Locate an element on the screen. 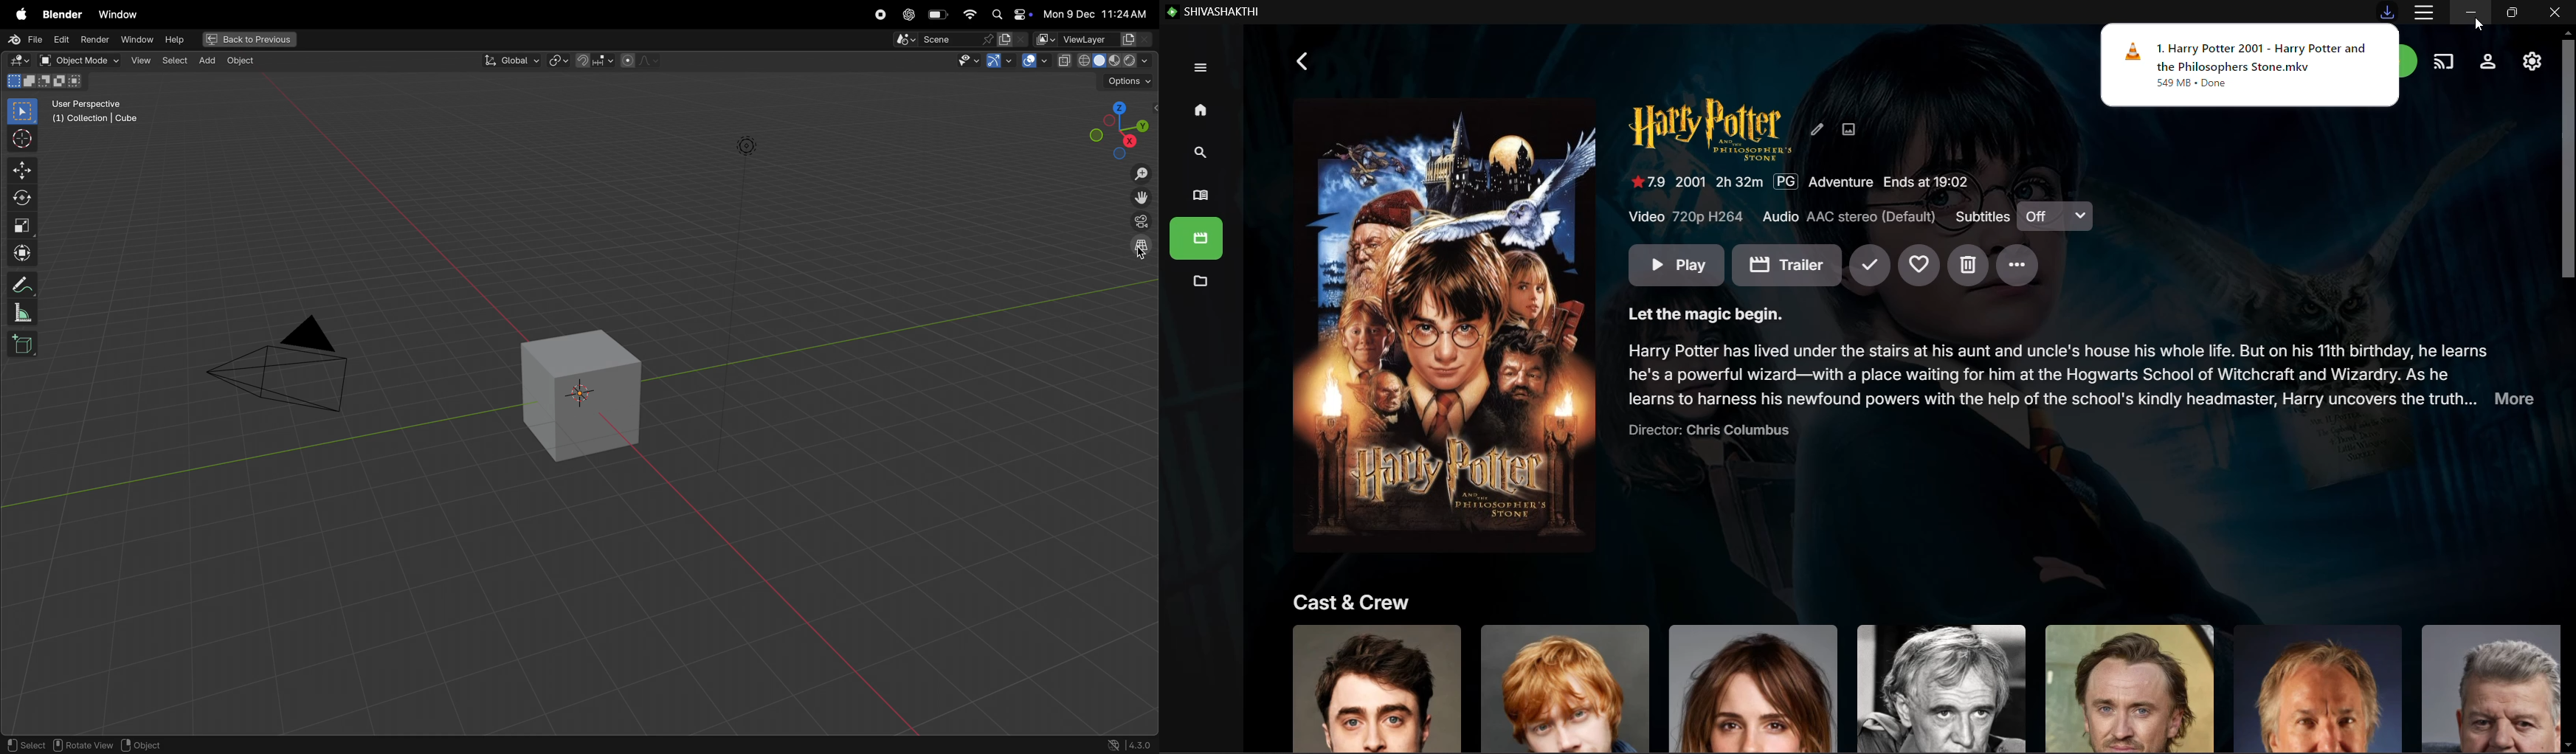  move the view is located at coordinates (1142, 199).